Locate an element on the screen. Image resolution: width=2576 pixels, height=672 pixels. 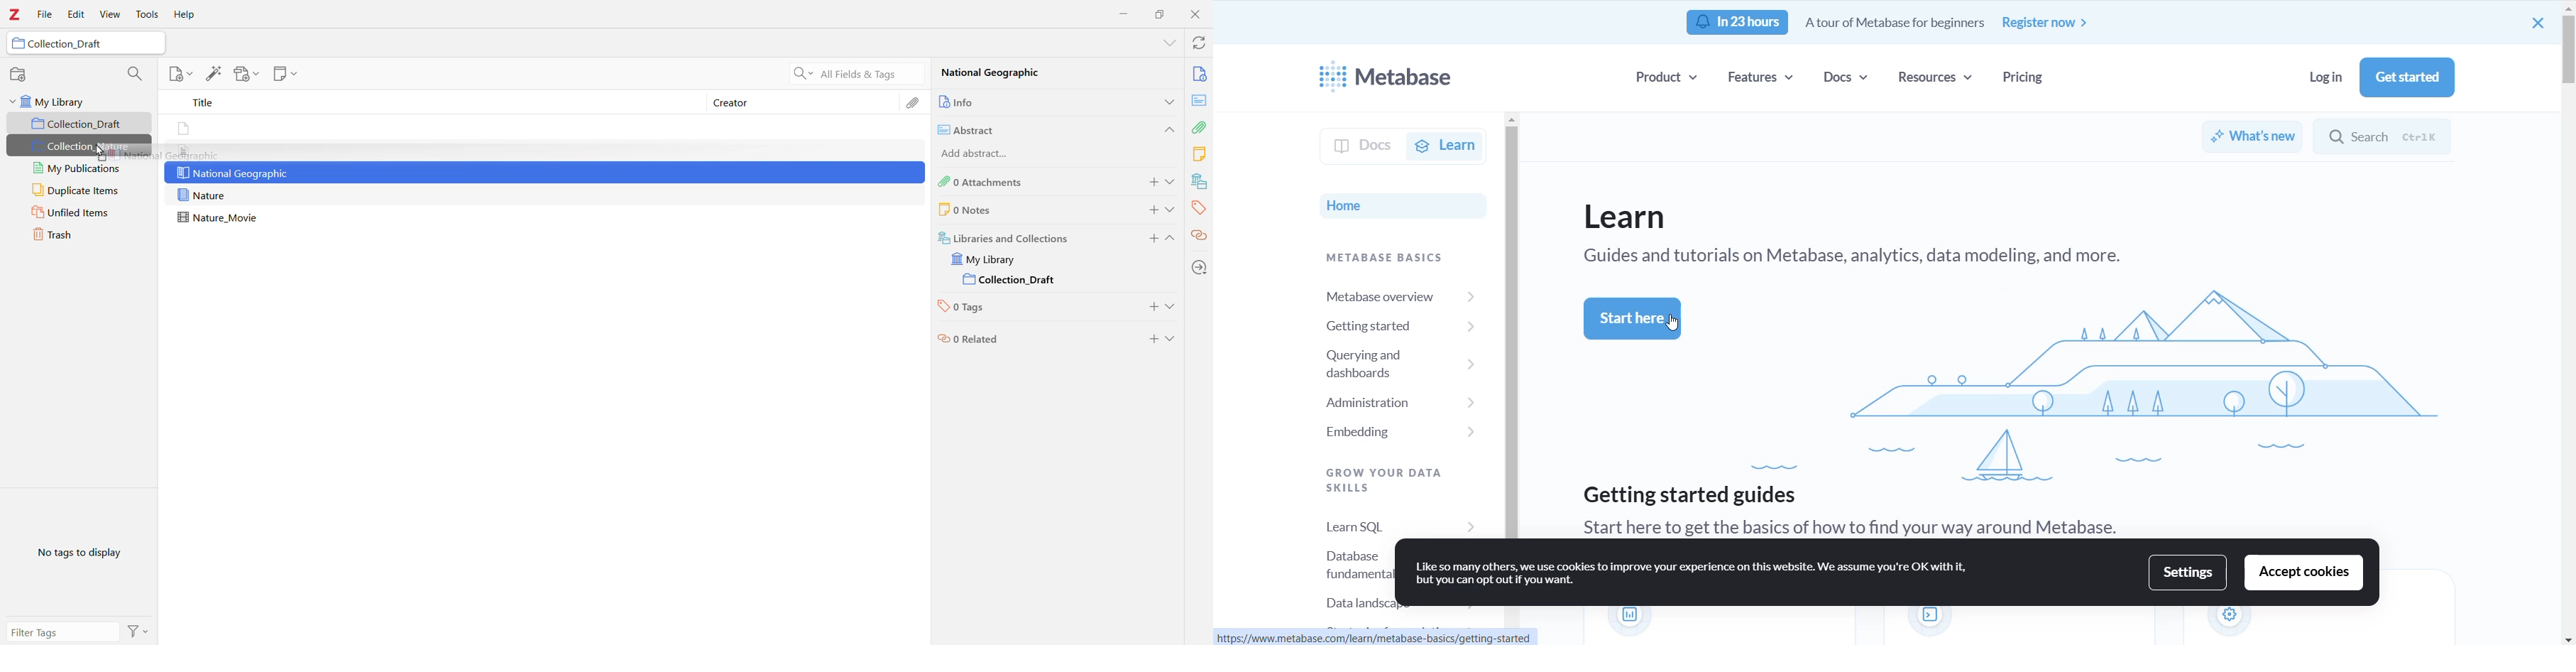
0 Relate is located at coordinates (1029, 339).